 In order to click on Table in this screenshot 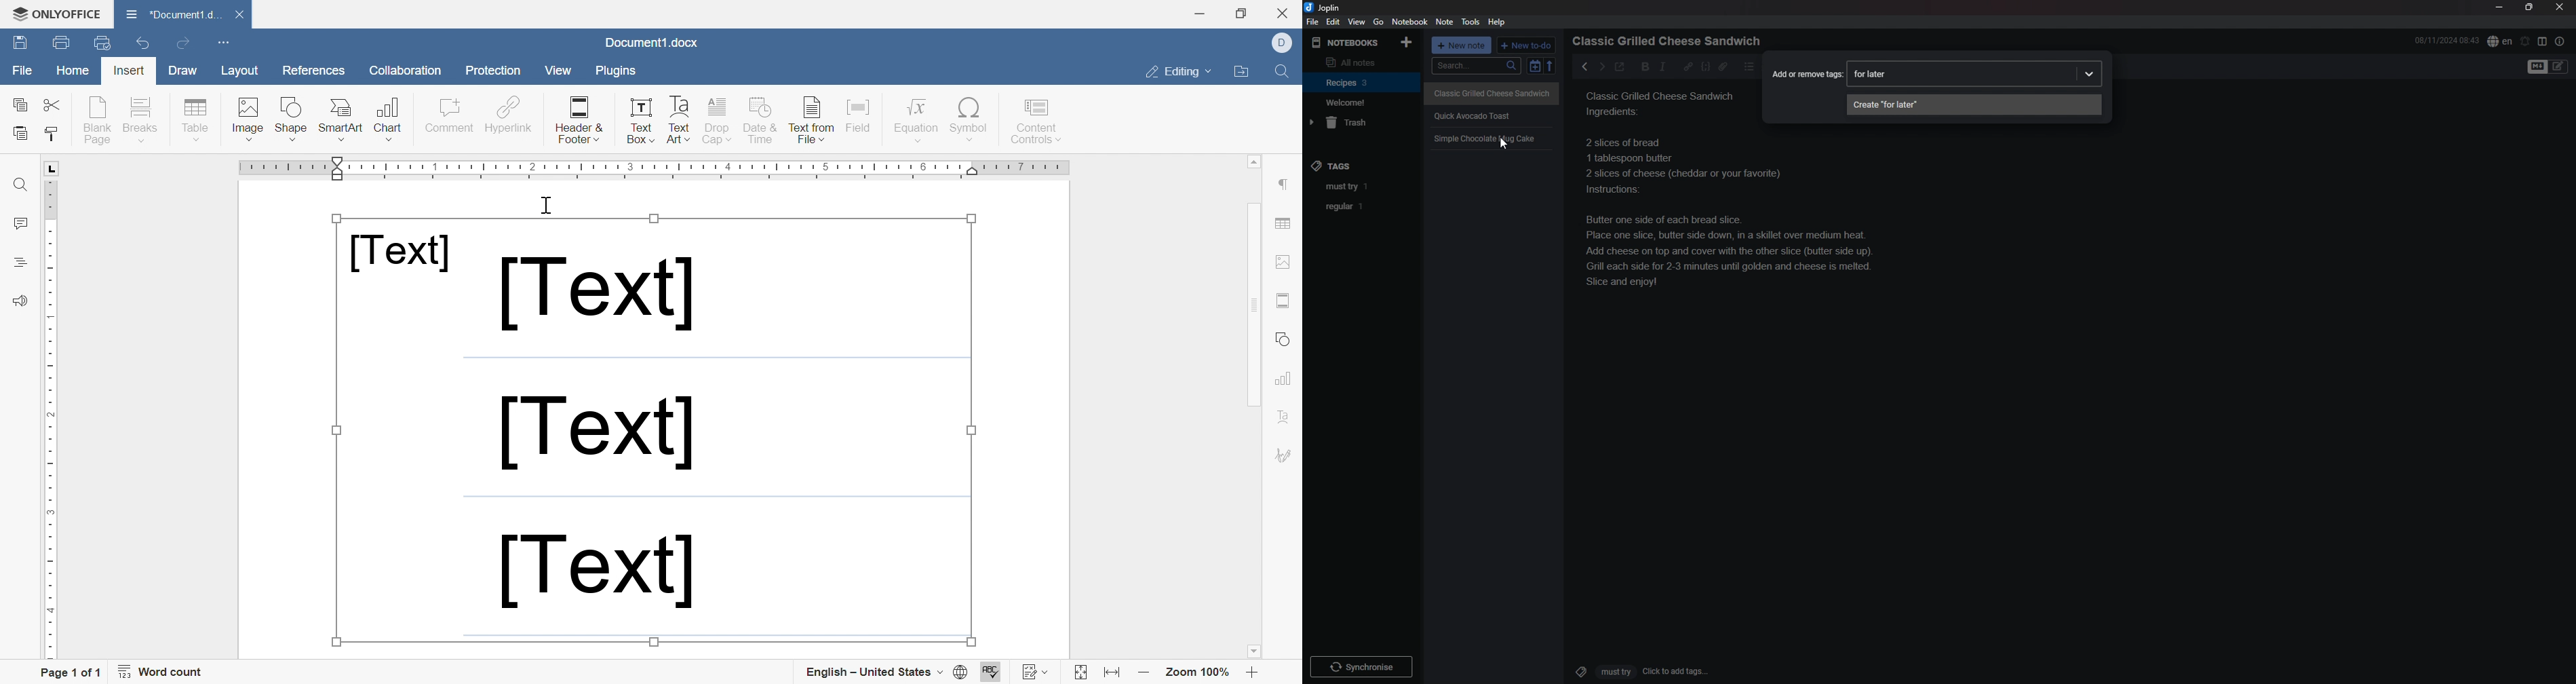, I will do `click(196, 120)`.